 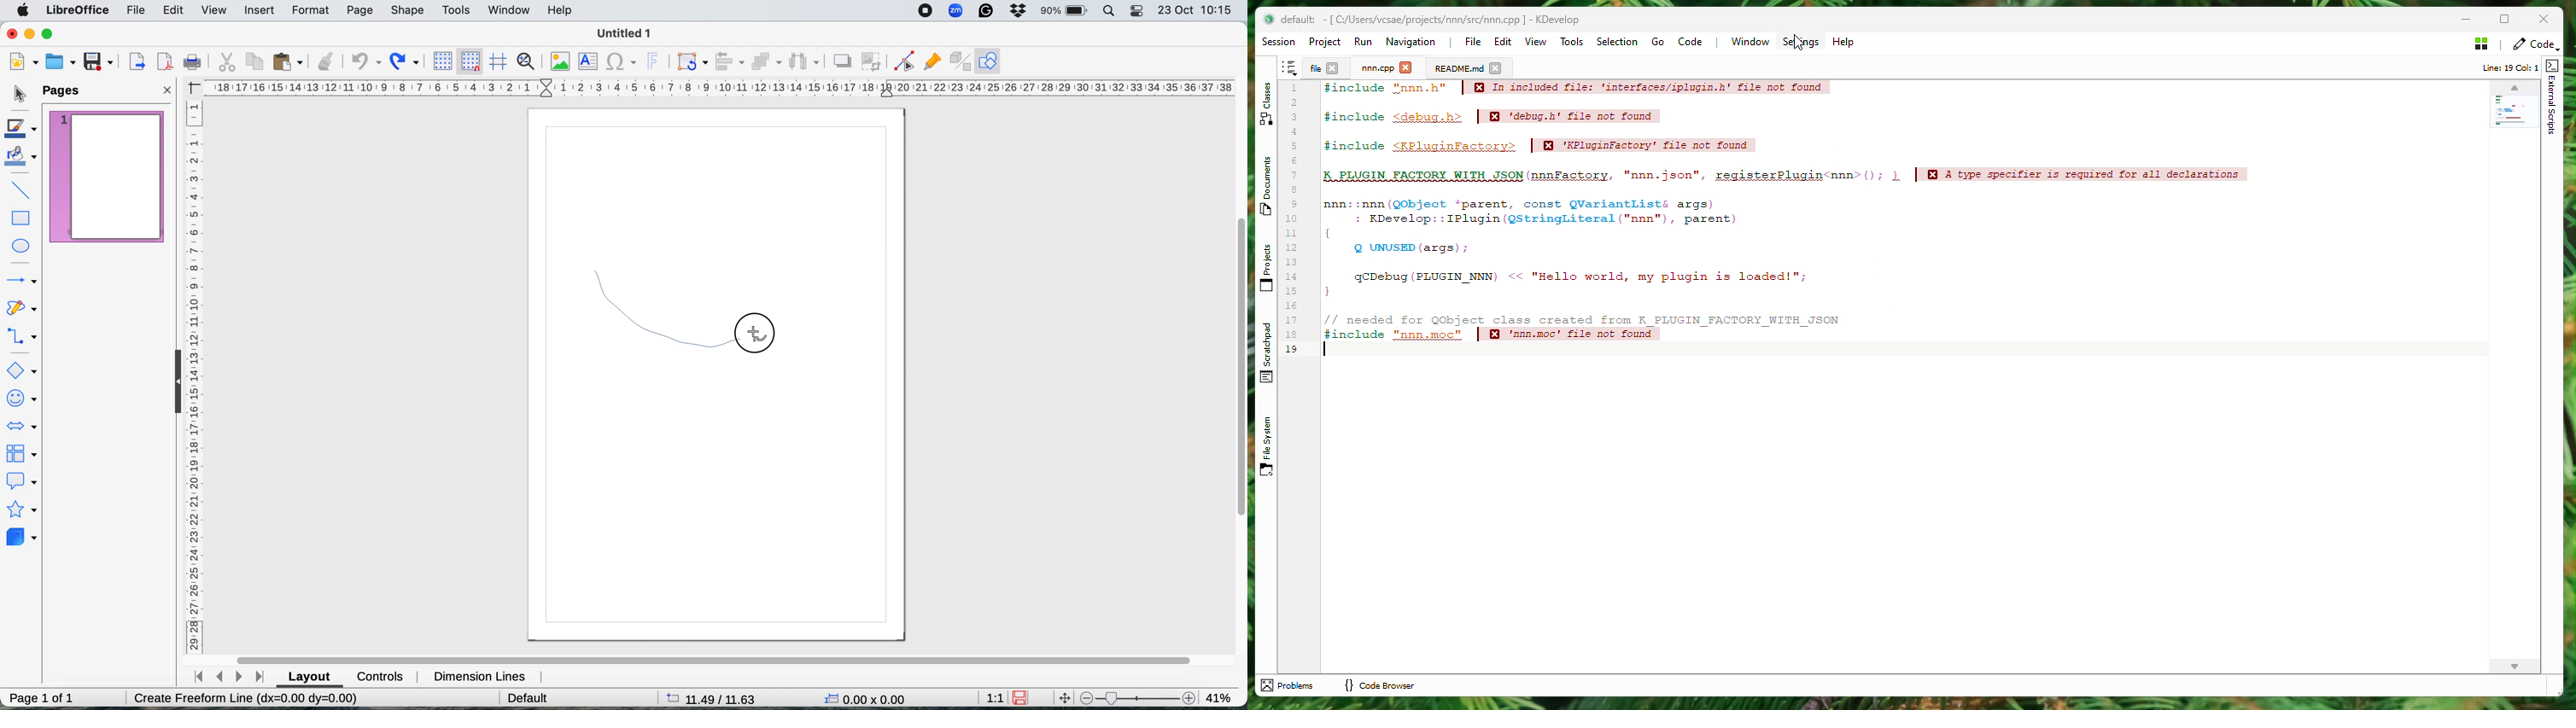 What do you see at coordinates (932, 60) in the screenshot?
I see `show gluepoint functions` at bounding box center [932, 60].